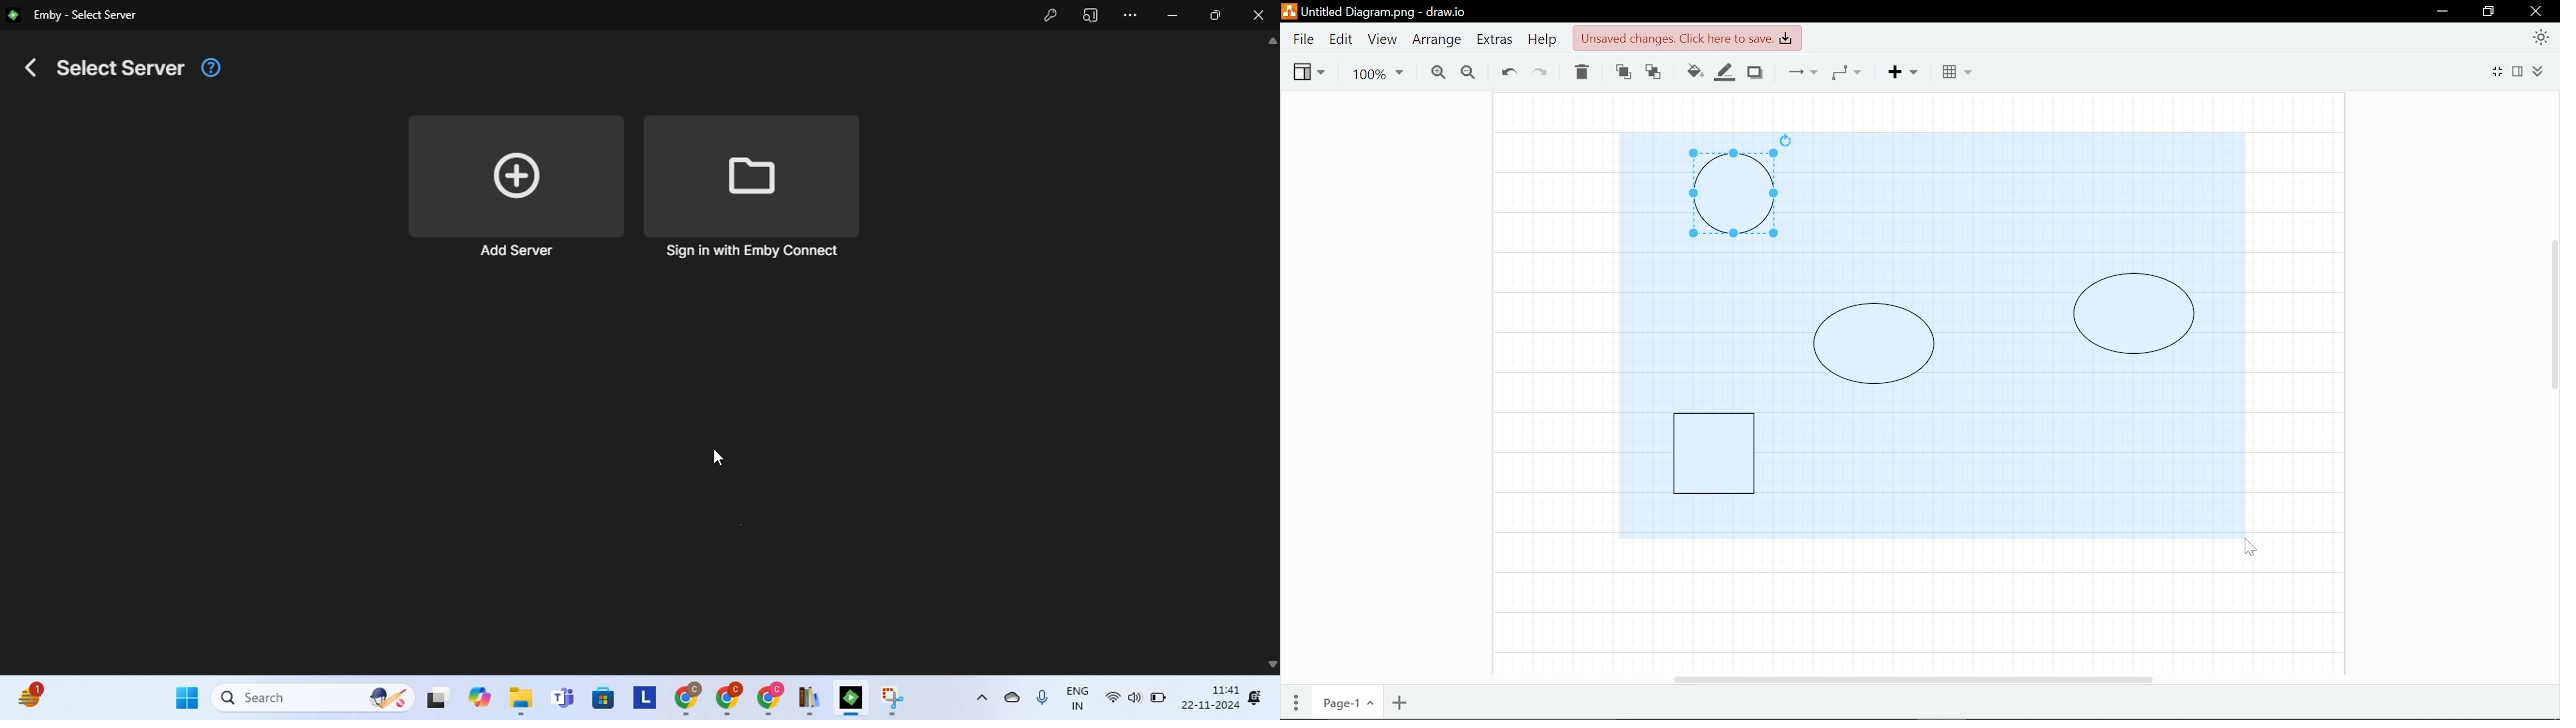 The height and width of the screenshot is (728, 2576). What do you see at coordinates (1914, 679) in the screenshot?
I see `Horizontal scrollbar` at bounding box center [1914, 679].